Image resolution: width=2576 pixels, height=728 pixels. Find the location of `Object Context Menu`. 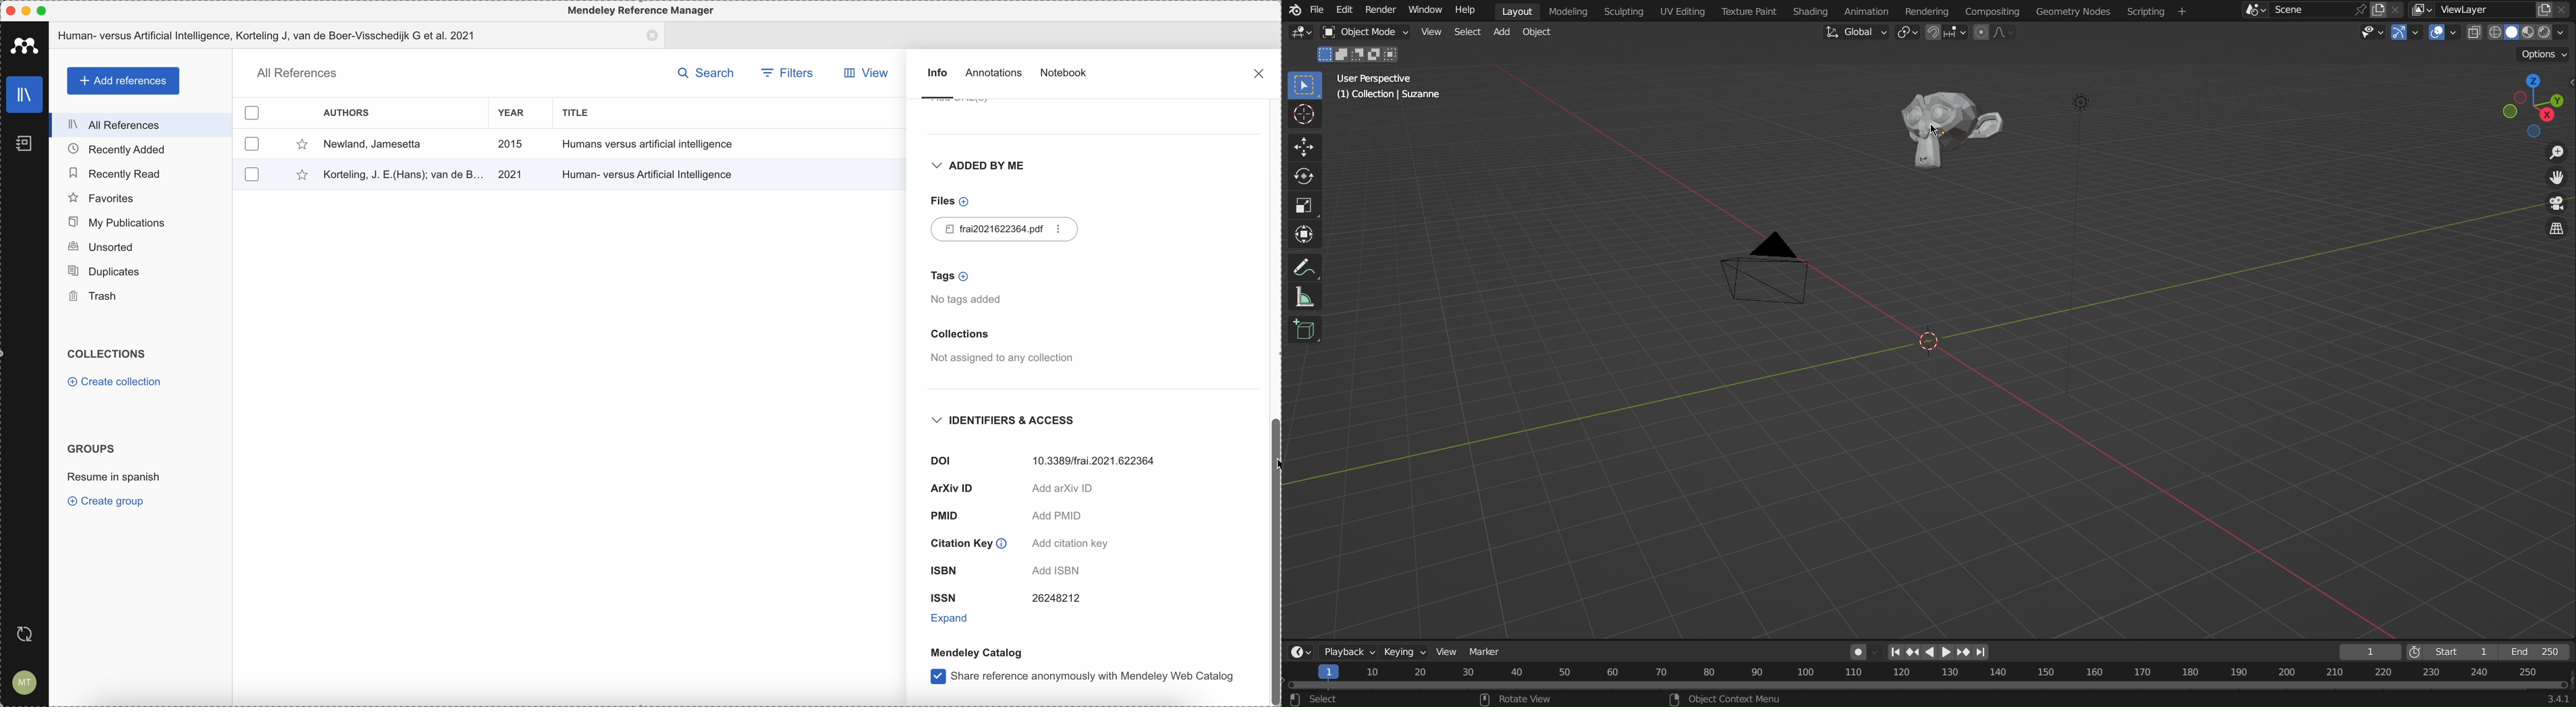

Object Context Menu is located at coordinates (1735, 698).